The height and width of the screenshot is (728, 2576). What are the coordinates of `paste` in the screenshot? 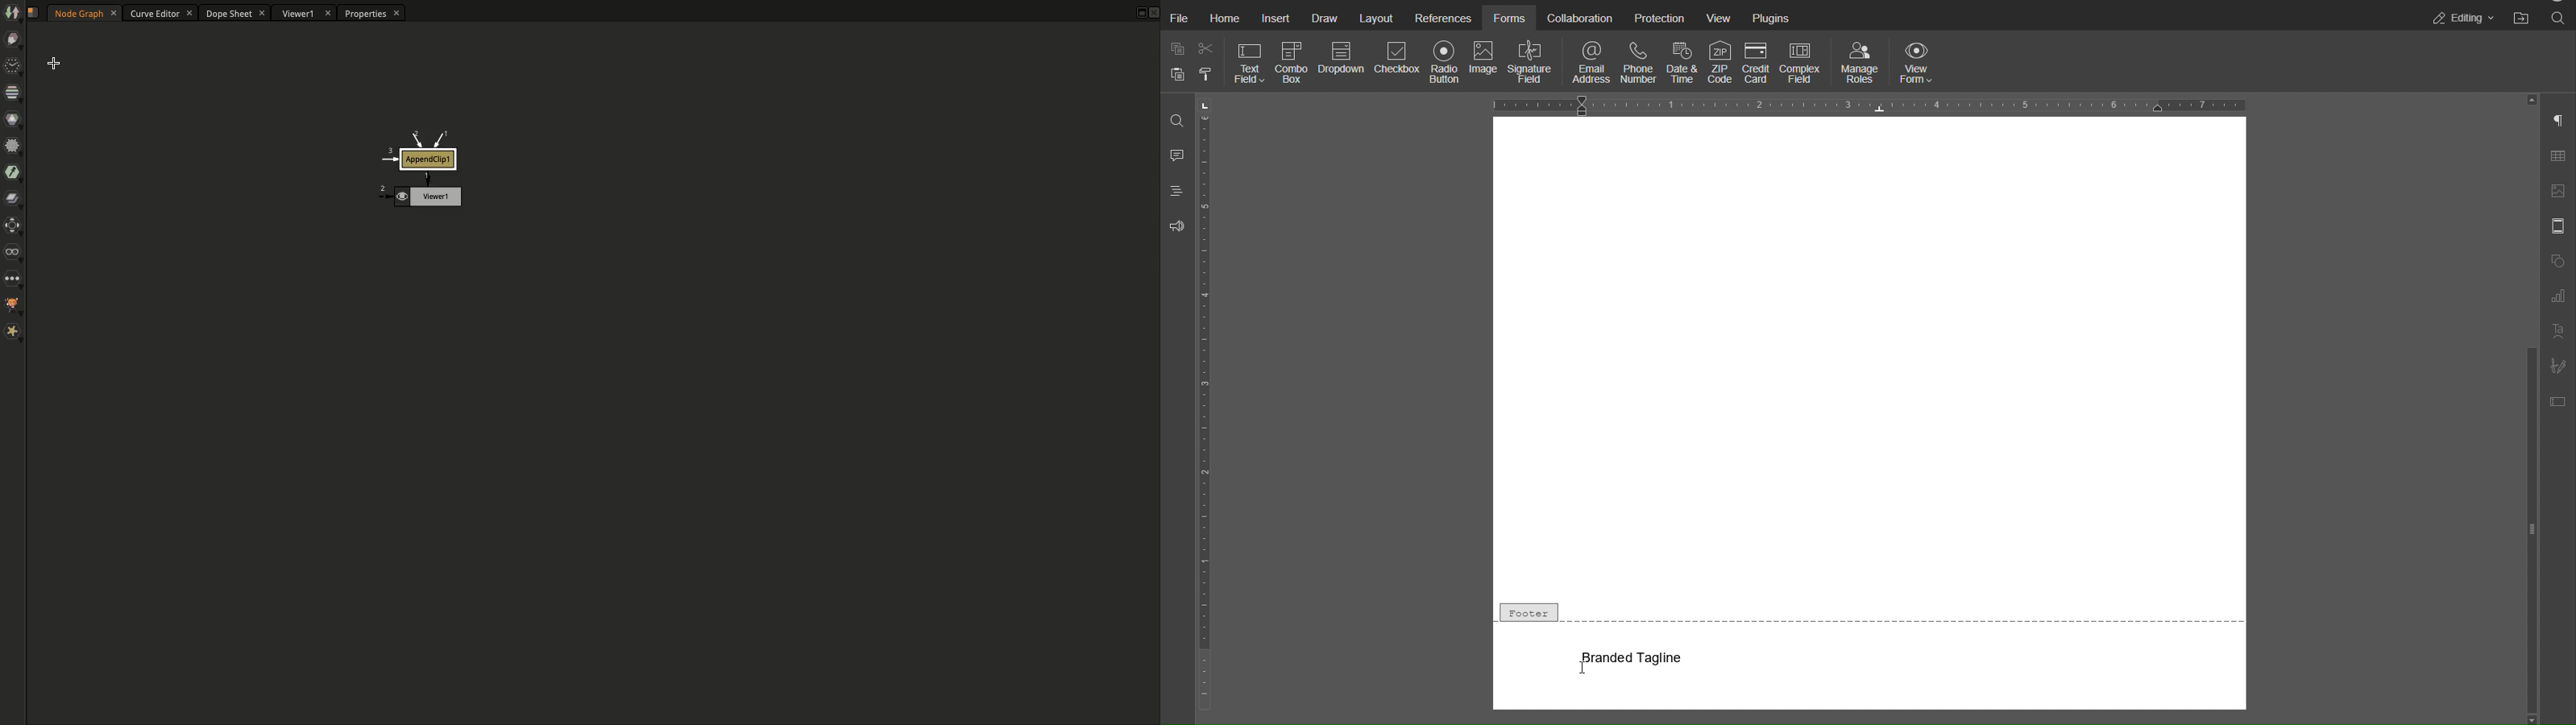 It's located at (1176, 78).